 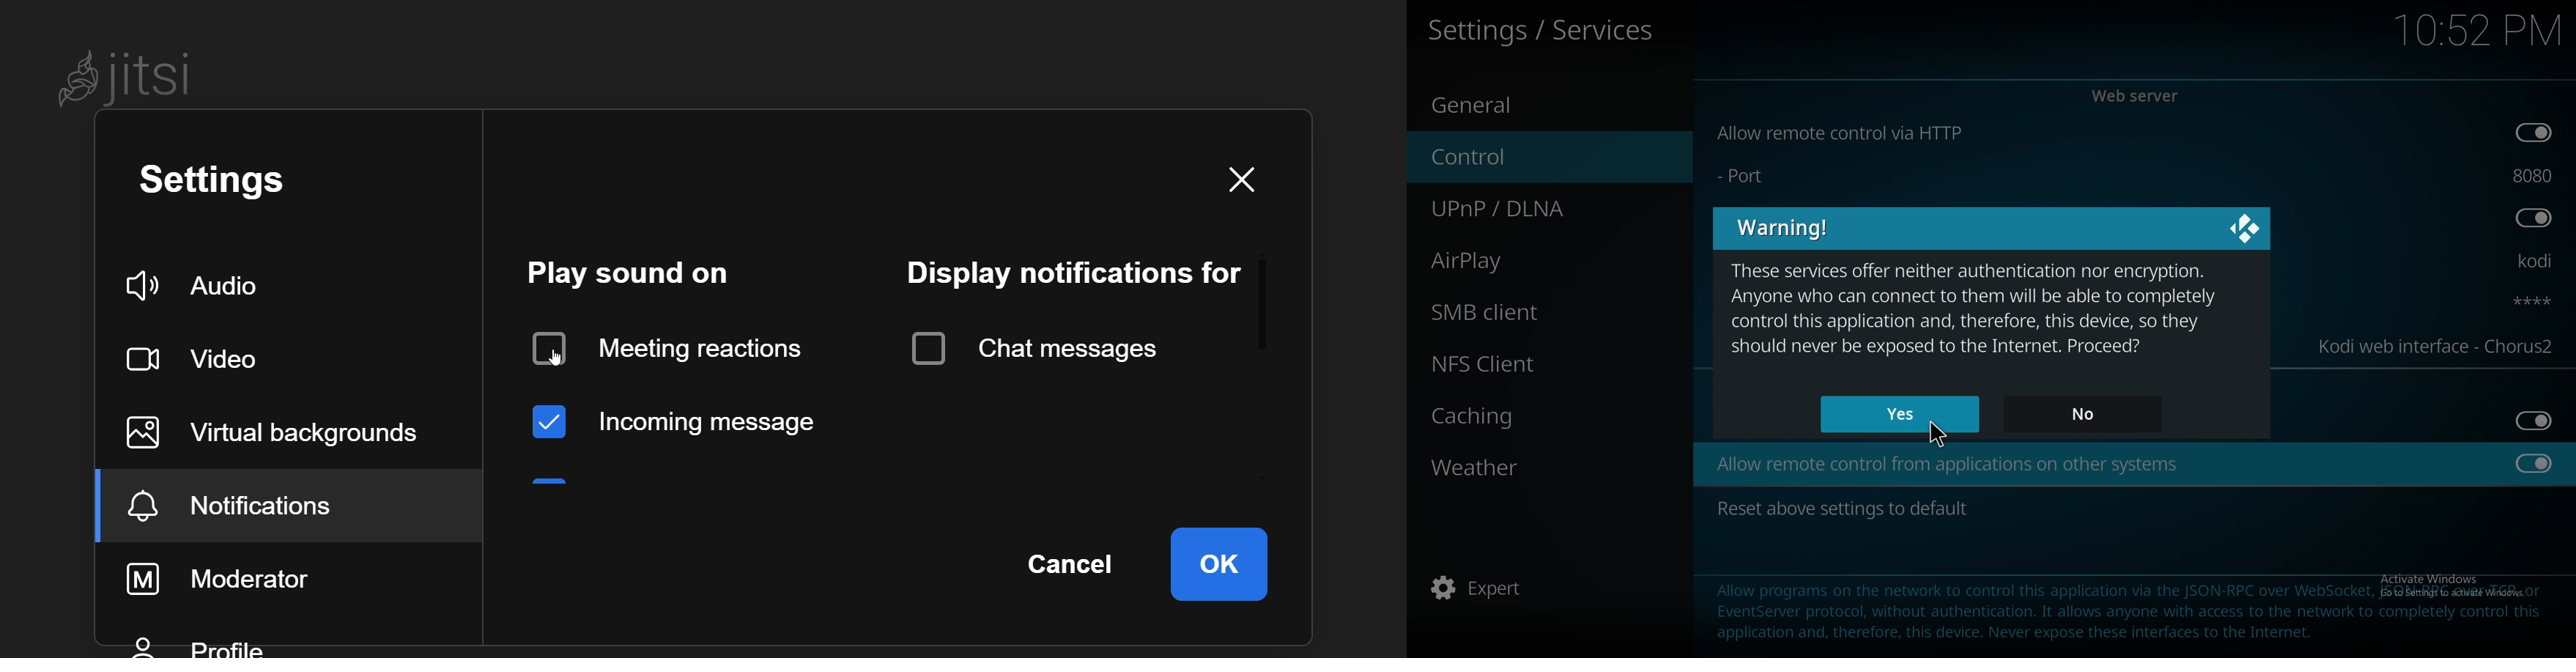 I want to click on cursor, so click(x=574, y=356).